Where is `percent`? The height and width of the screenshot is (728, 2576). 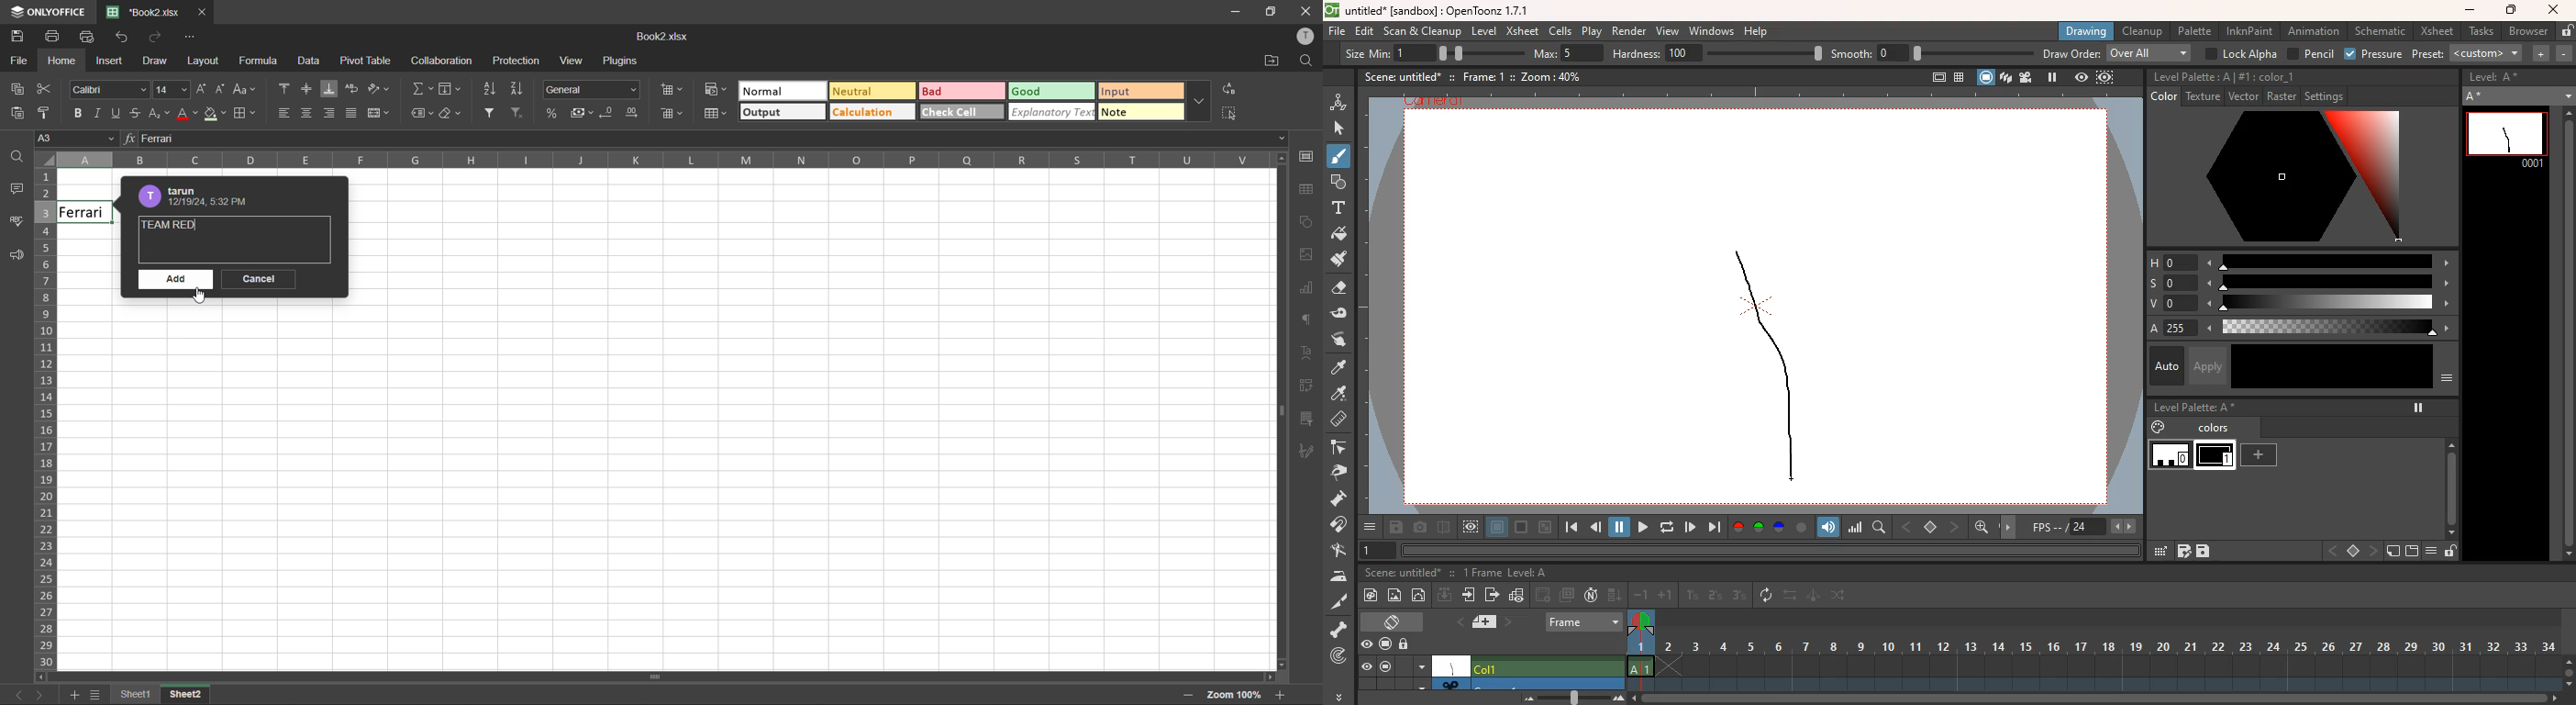
percent is located at coordinates (550, 115).